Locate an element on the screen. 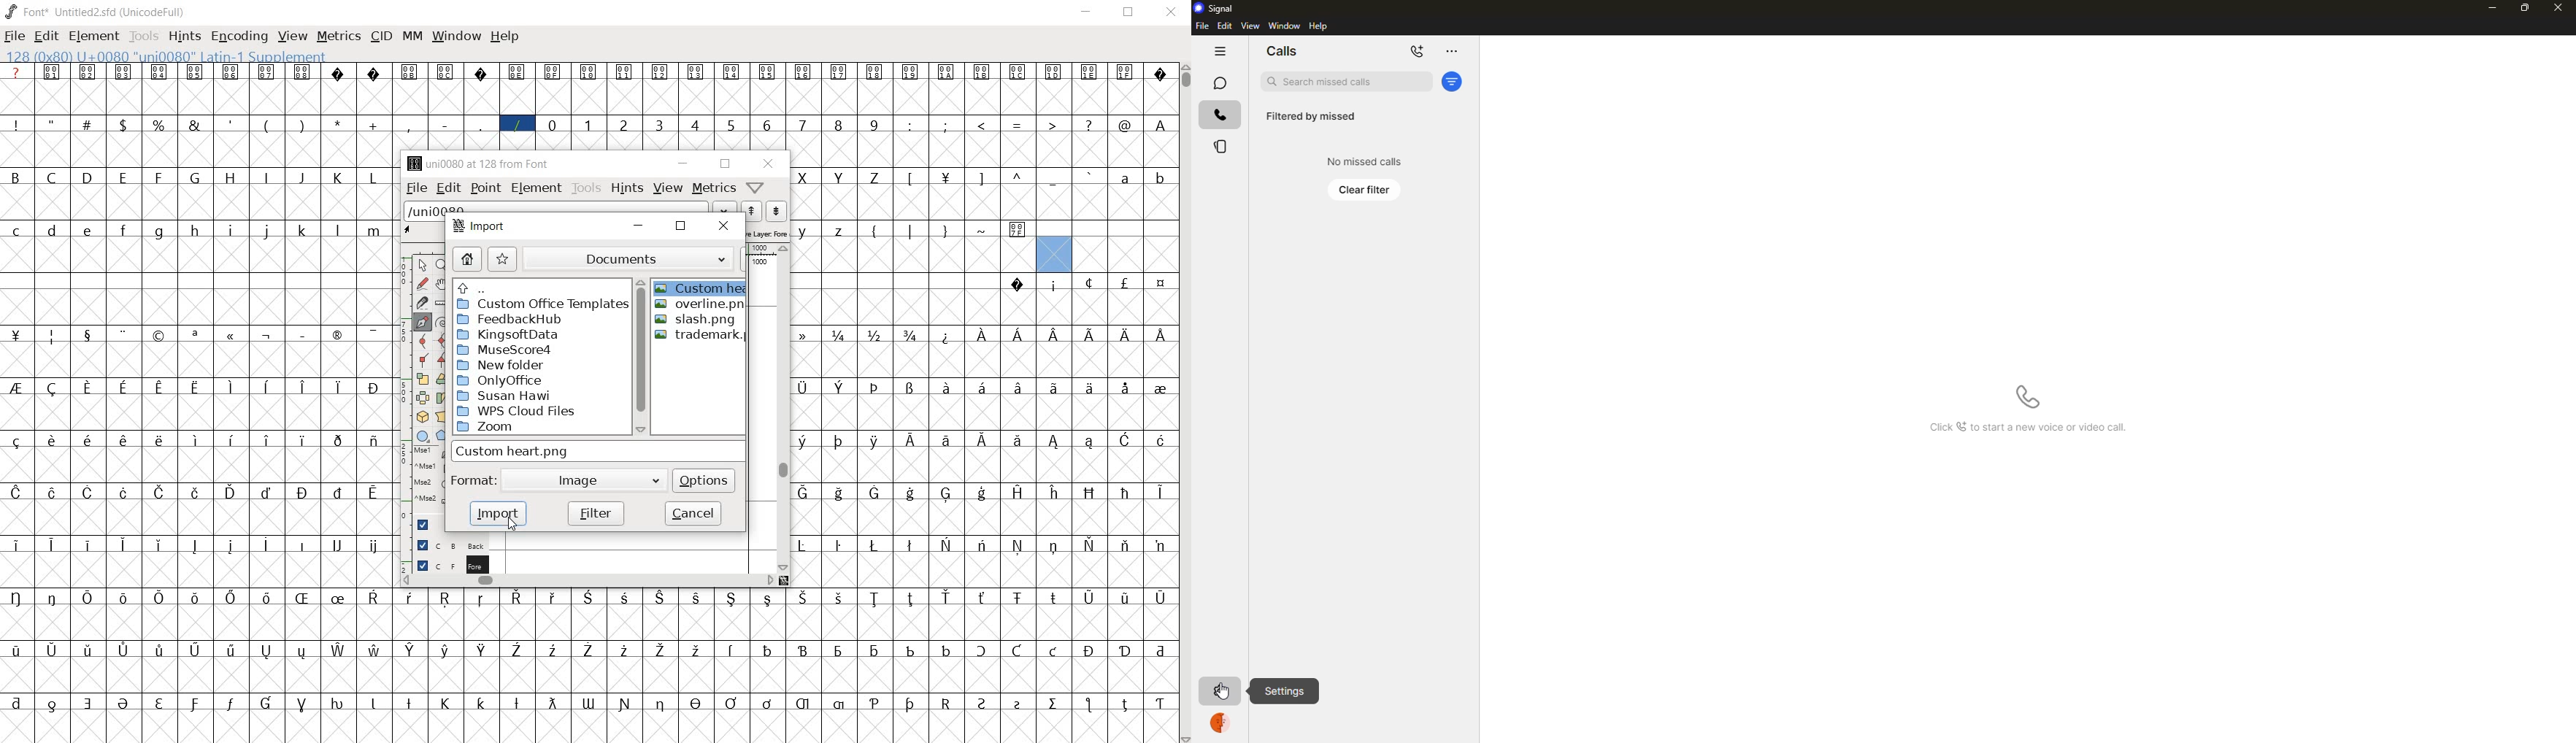  glyph is located at coordinates (983, 231).